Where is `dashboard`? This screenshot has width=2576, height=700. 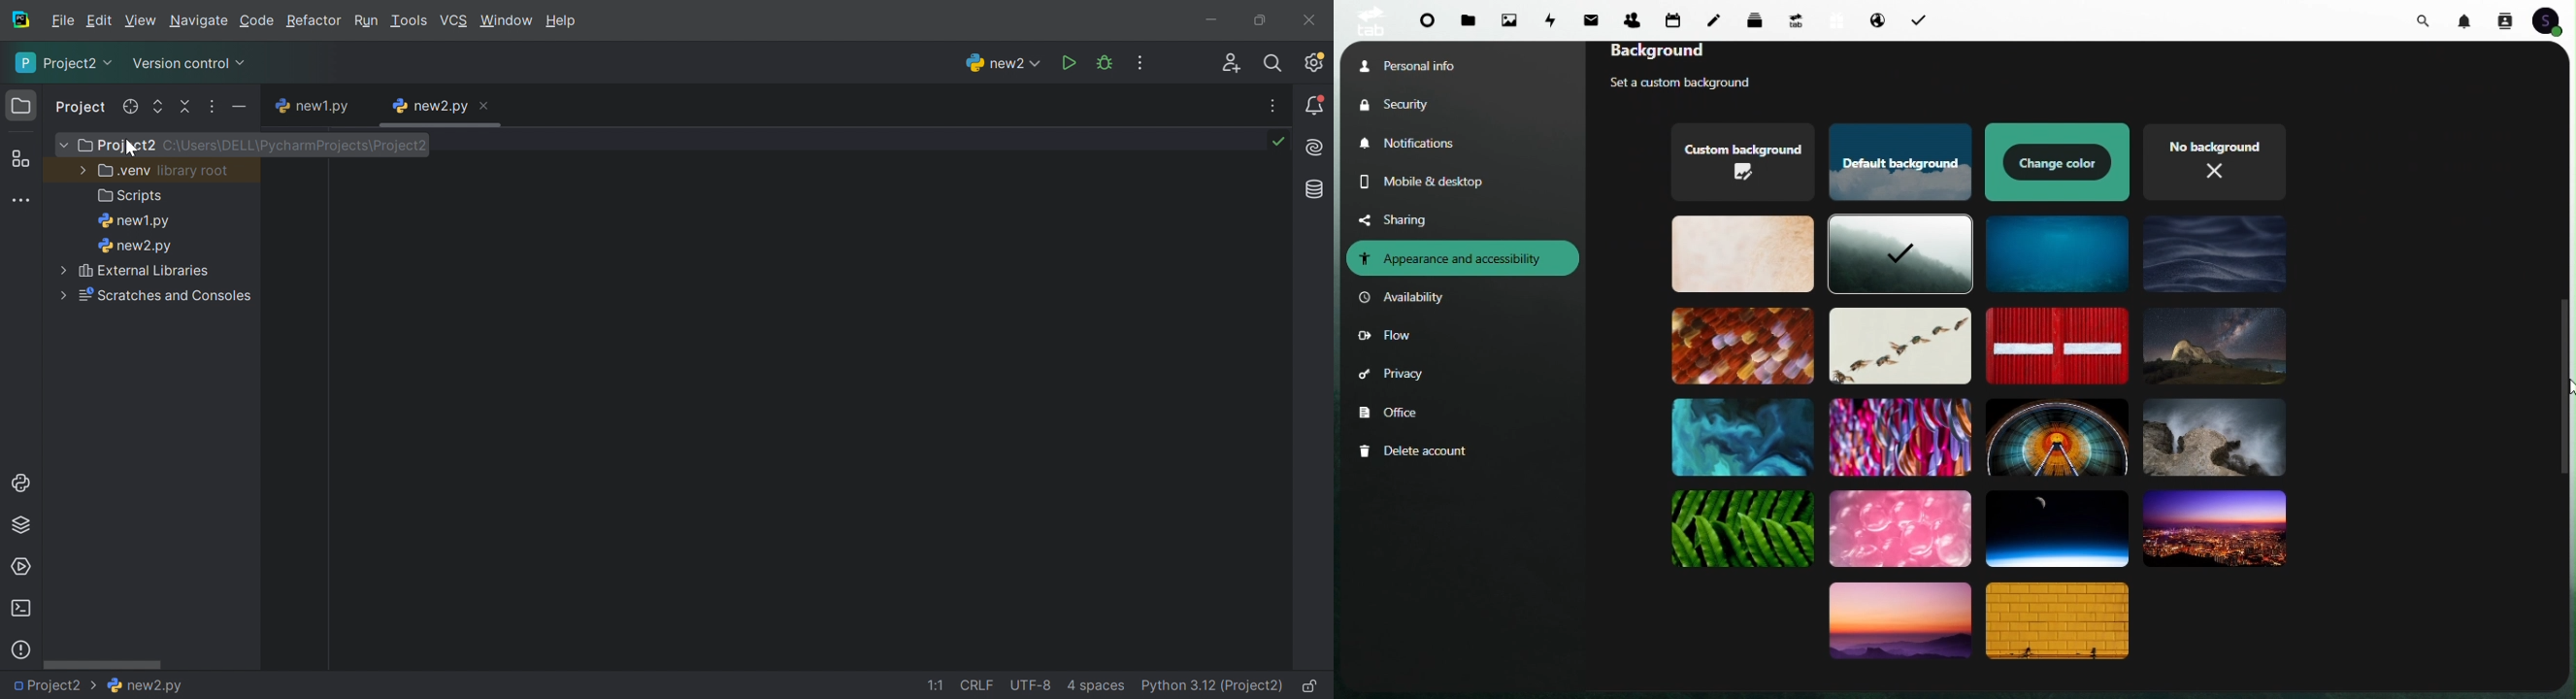
dashboard is located at coordinates (1427, 24).